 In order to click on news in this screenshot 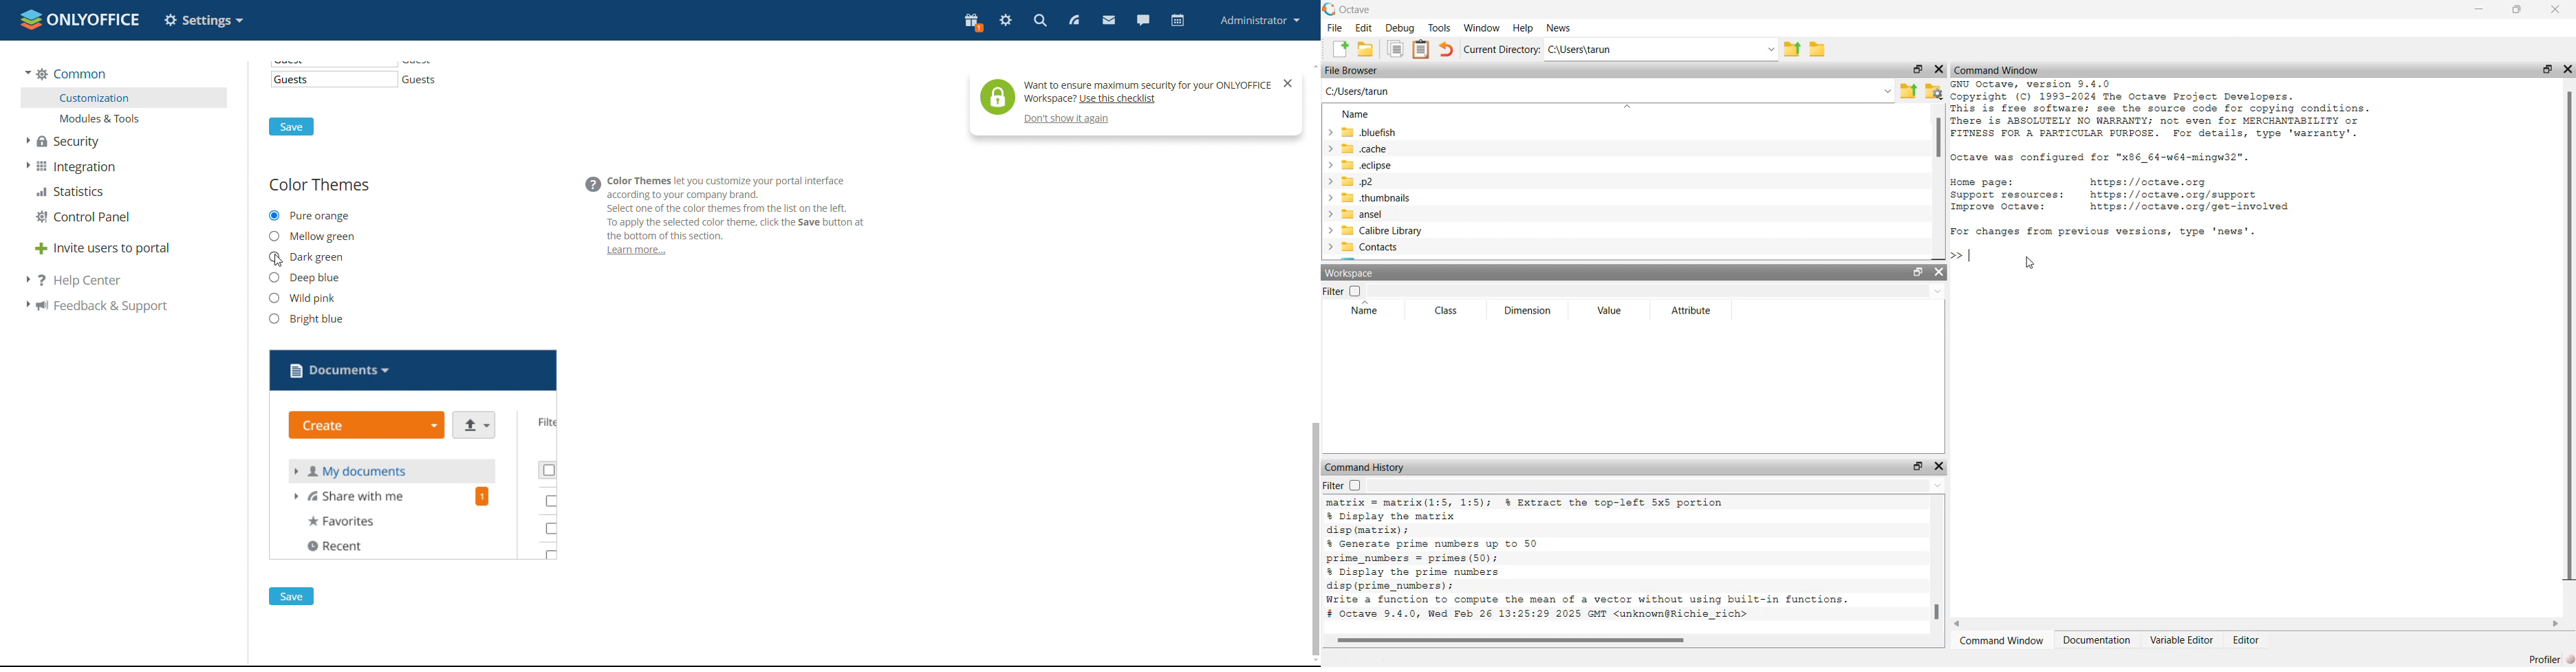, I will do `click(1560, 29)`.